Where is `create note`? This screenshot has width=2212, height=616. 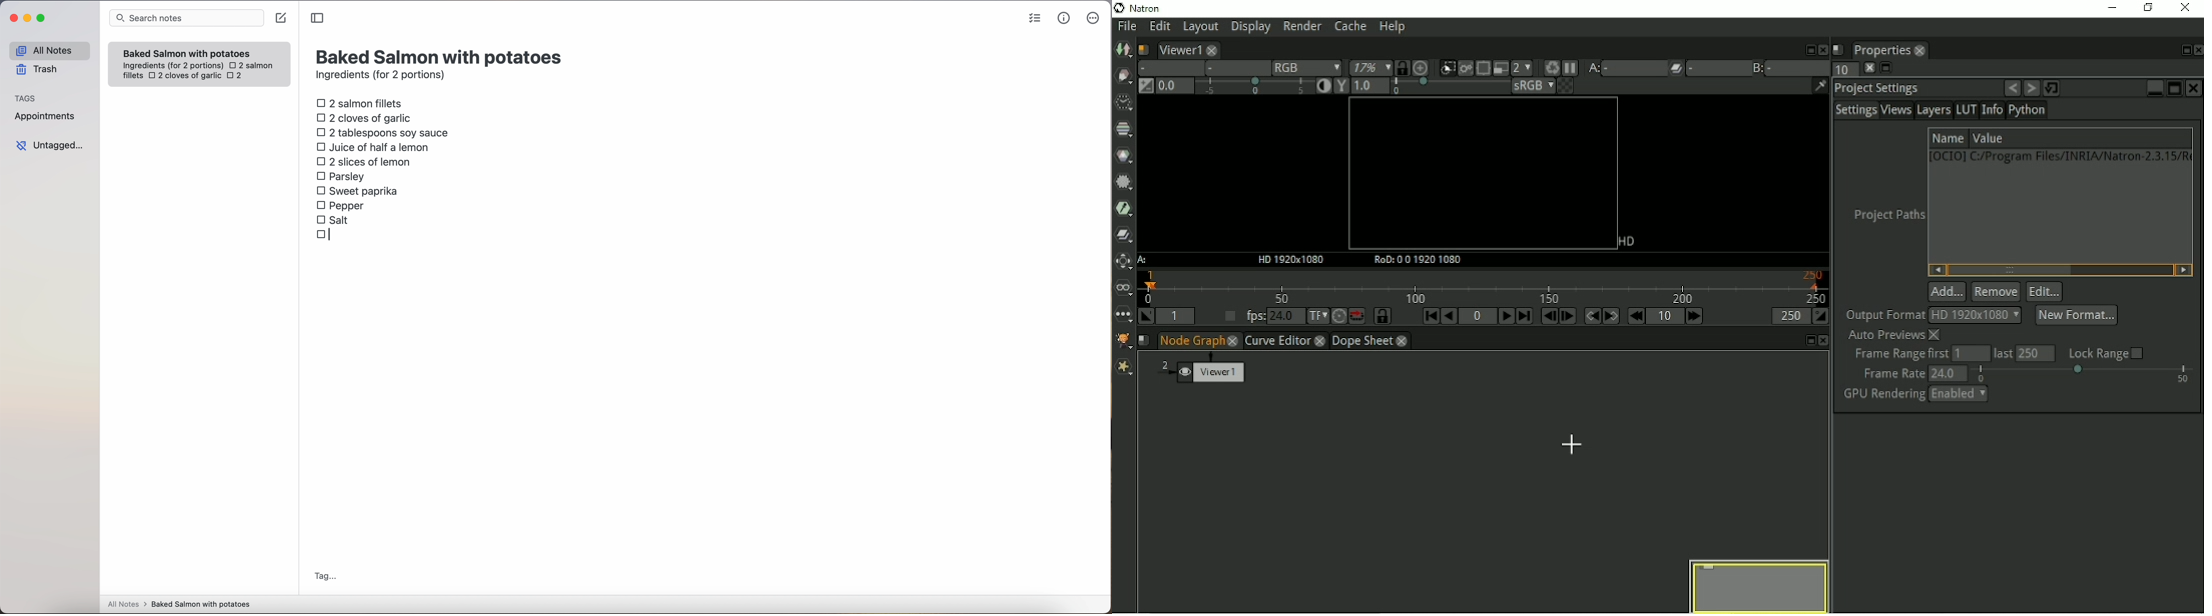 create note is located at coordinates (280, 18).